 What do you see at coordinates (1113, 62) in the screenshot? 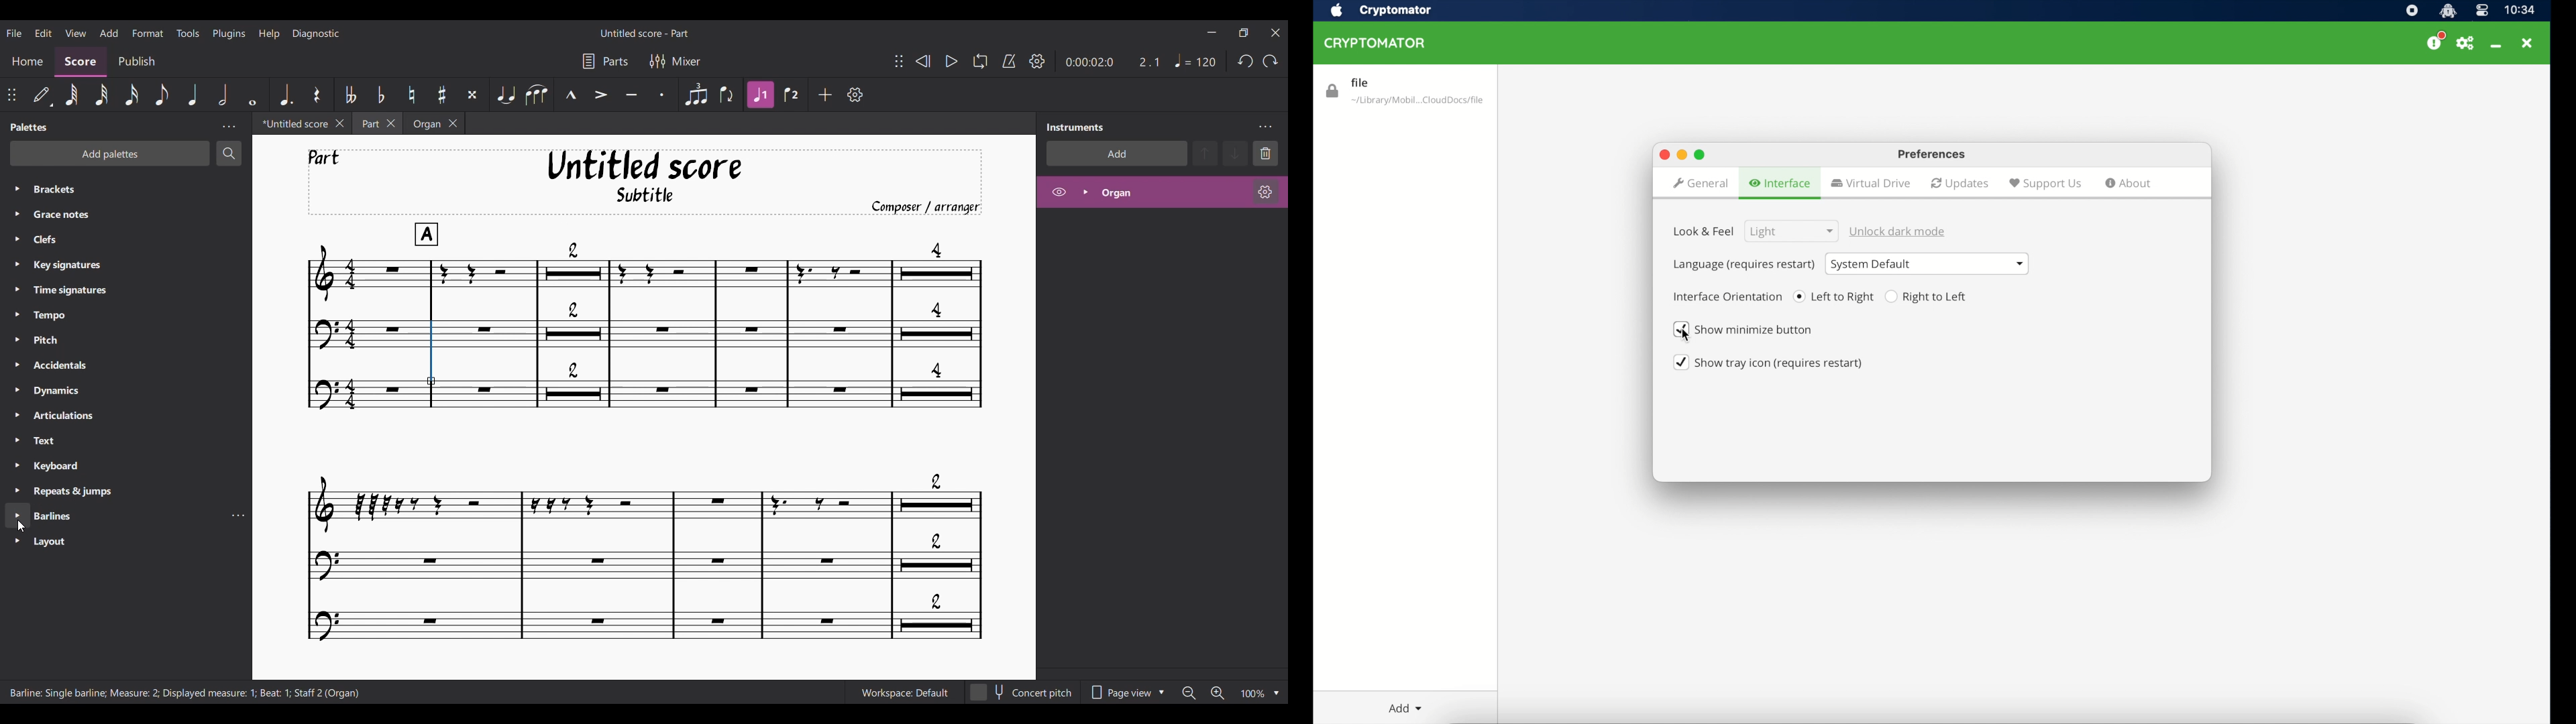
I see `Current ratio and duration of score` at bounding box center [1113, 62].